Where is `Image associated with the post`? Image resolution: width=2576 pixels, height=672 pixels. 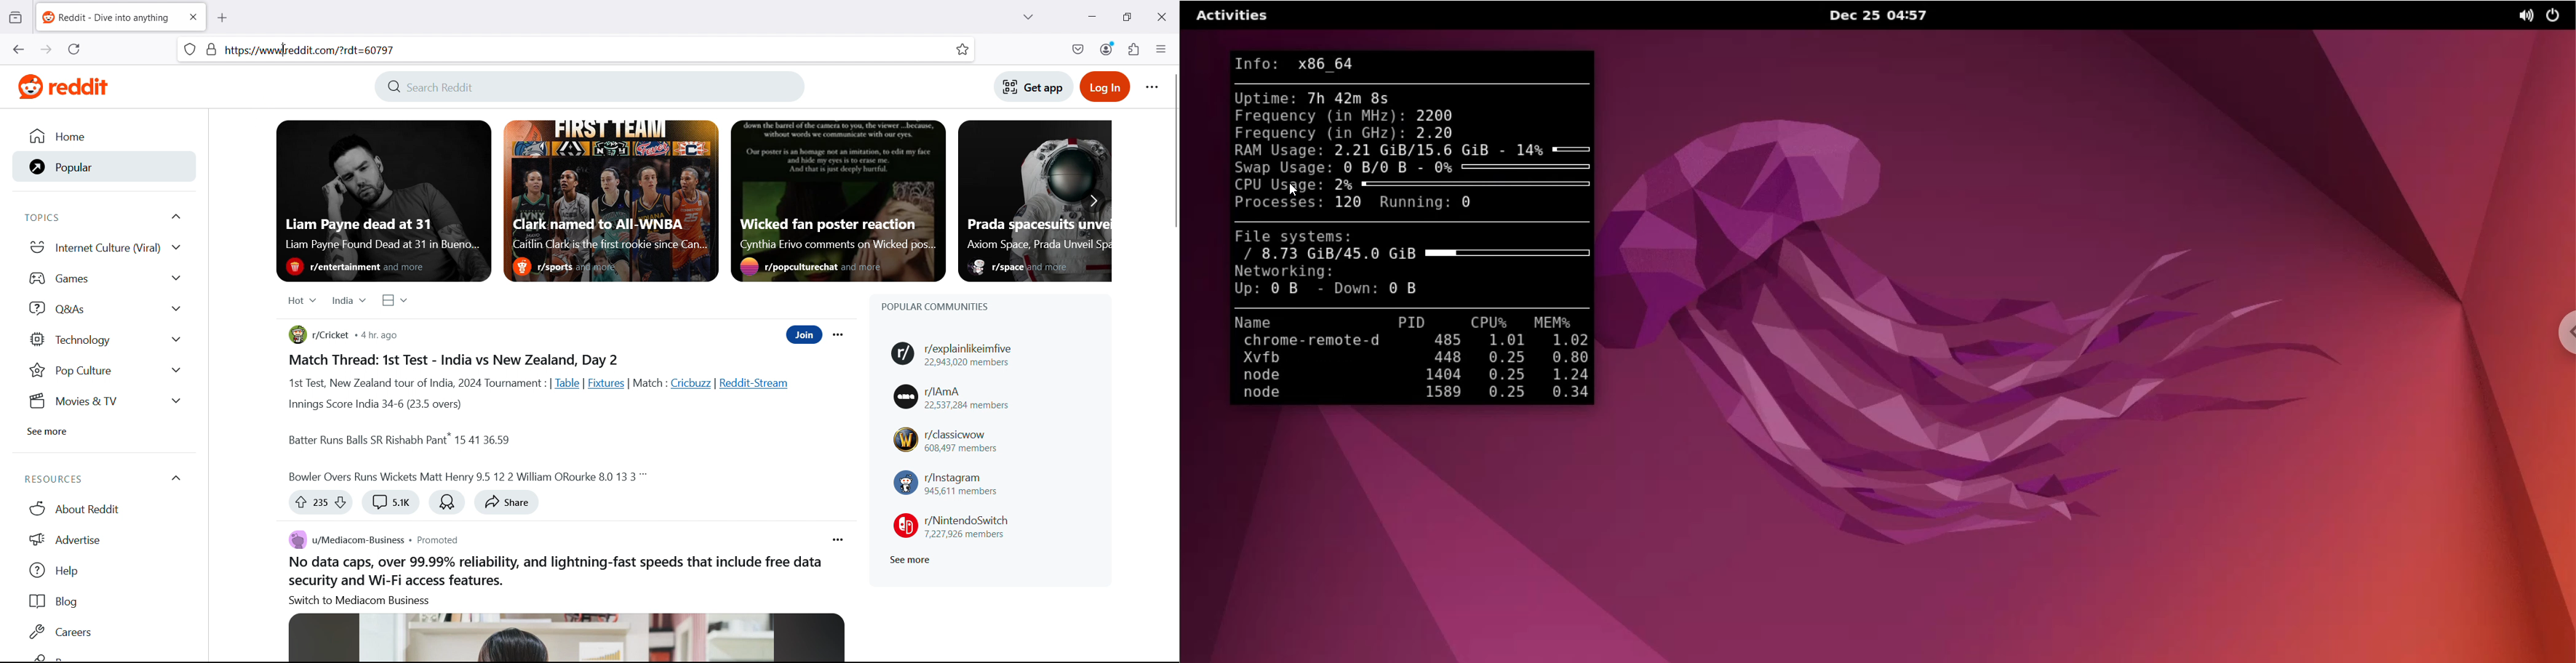
Image associated with the post is located at coordinates (566, 638).